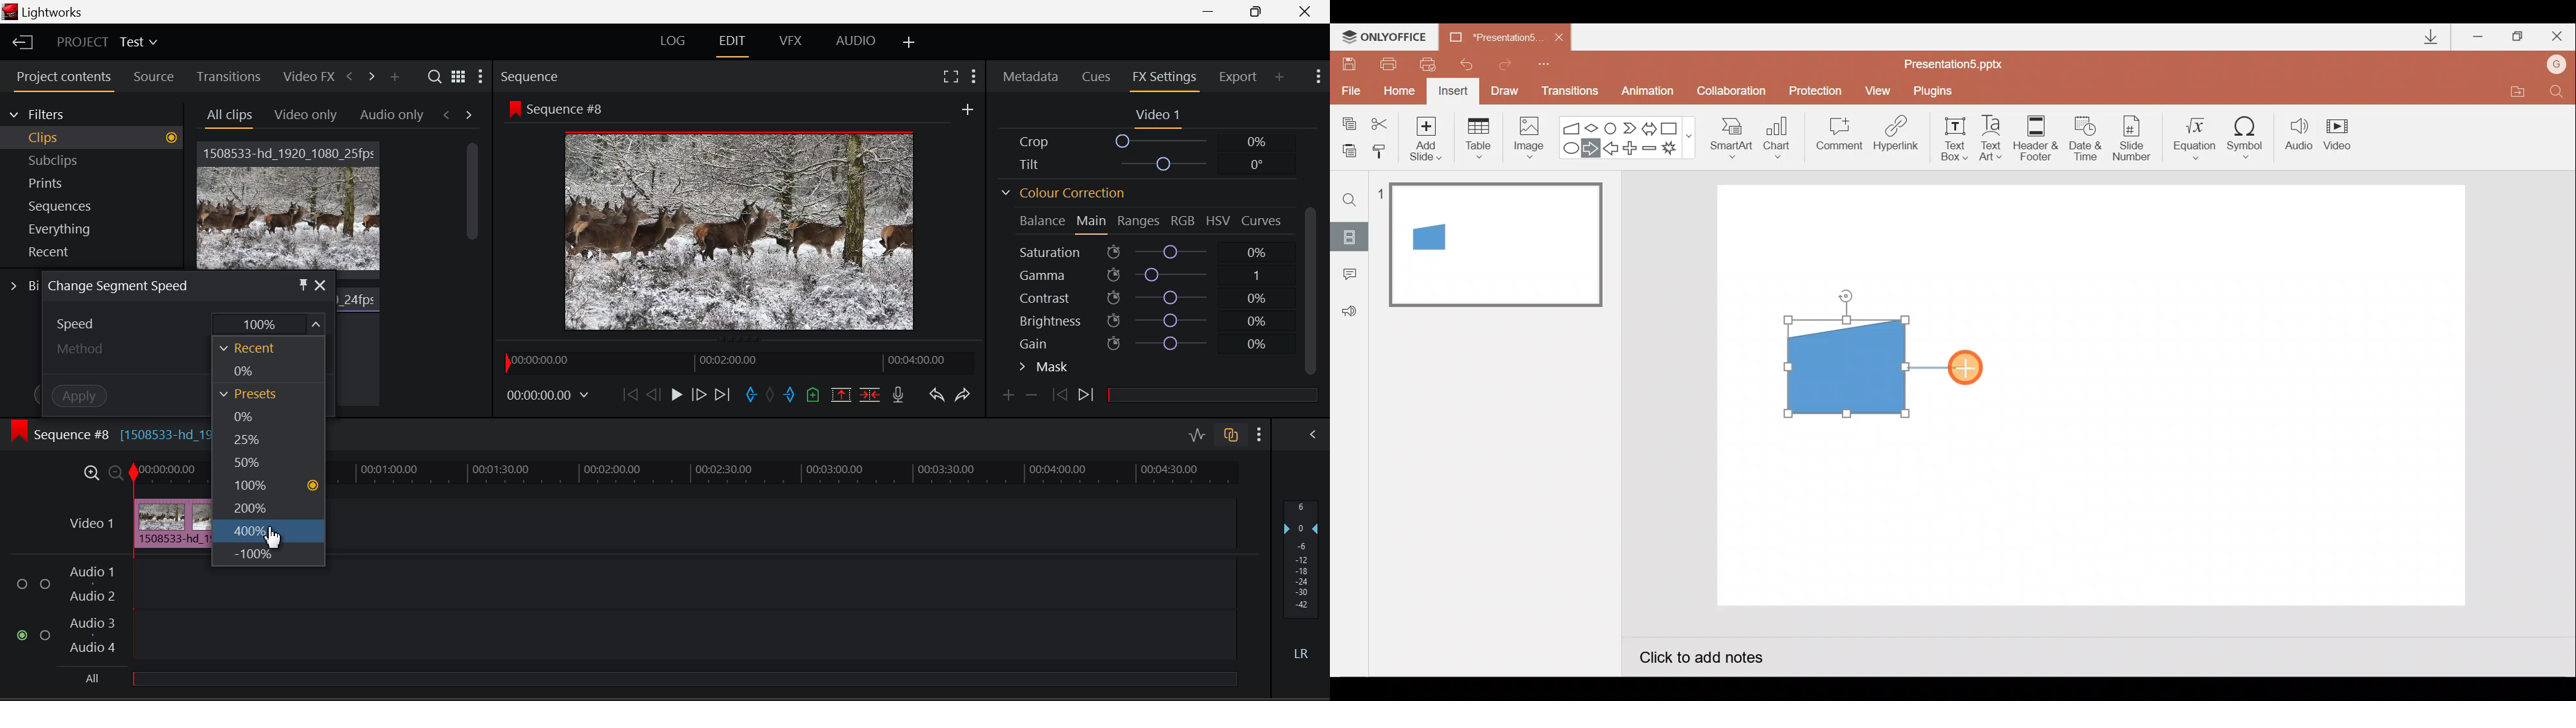 The height and width of the screenshot is (728, 2576). What do you see at coordinates (840, 393) in the screenshot?
I see `Remove marked section` at bounding box center [840, 393].